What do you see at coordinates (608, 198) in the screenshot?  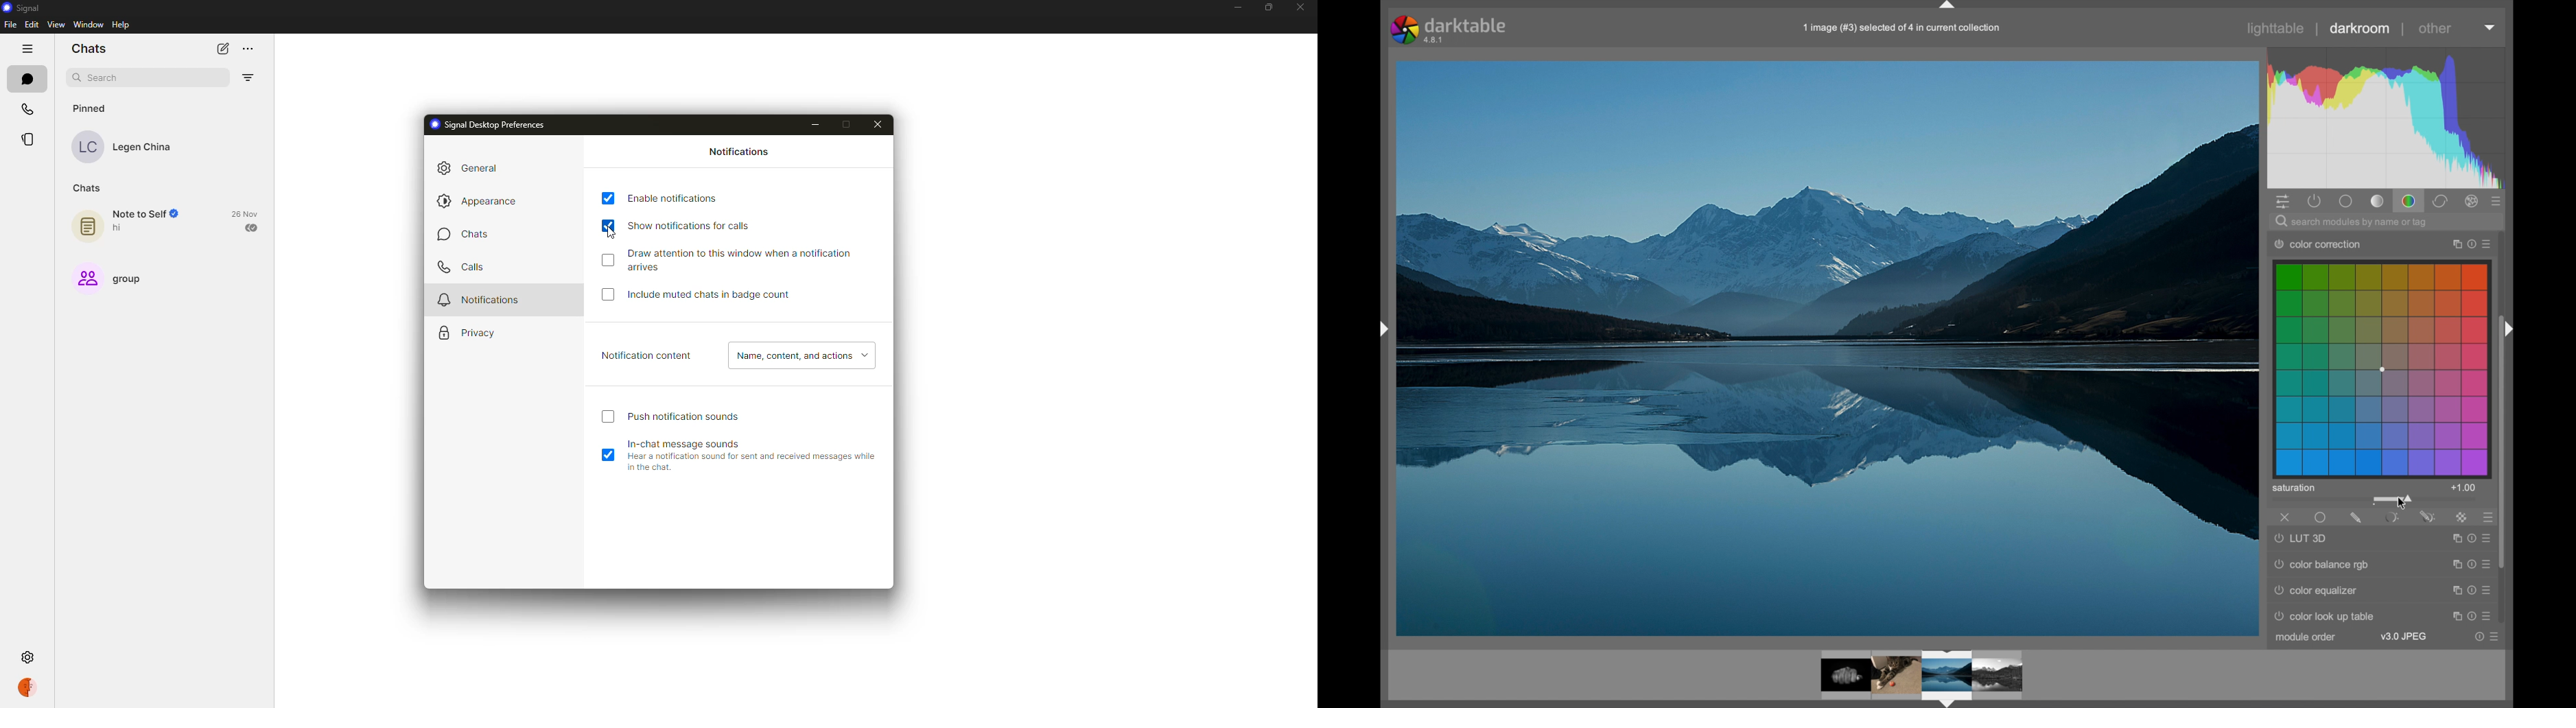 I see `enabled` at bounding box center [608, 198].